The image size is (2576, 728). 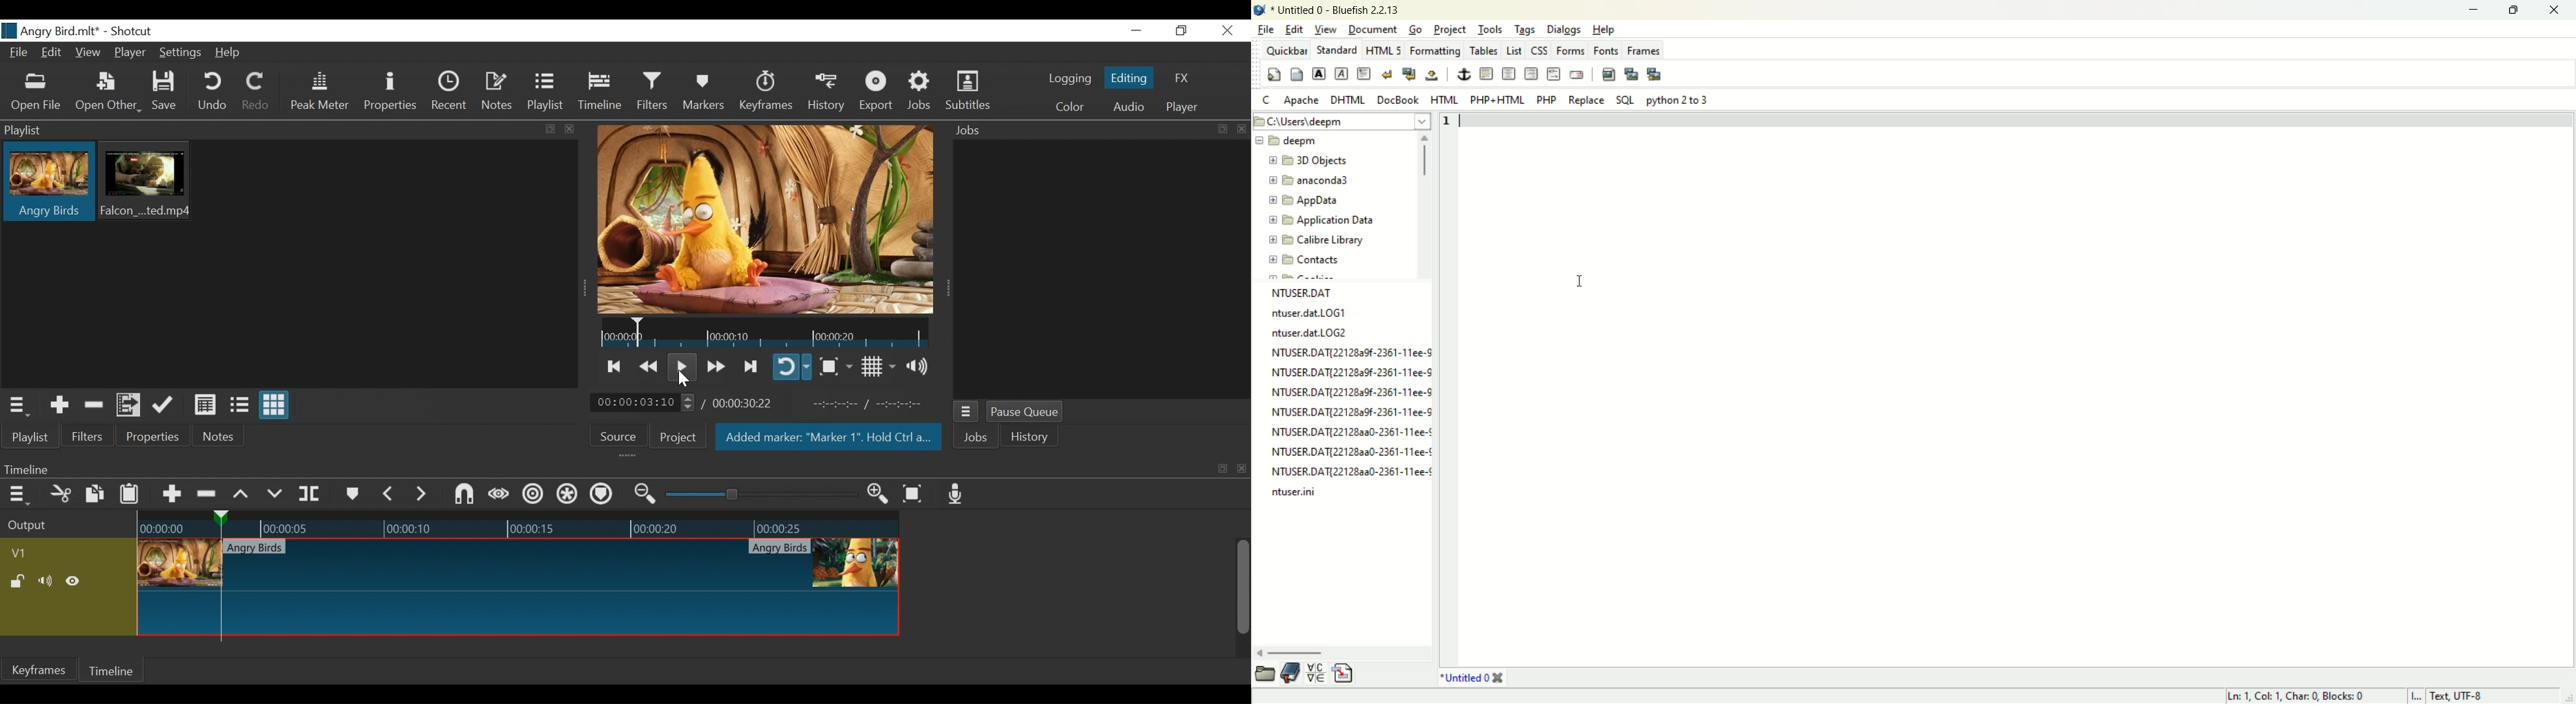 What do you see at coordinates (921, 93) in the screenshot?
I see `Jobs` at bounding box center [921, 93].